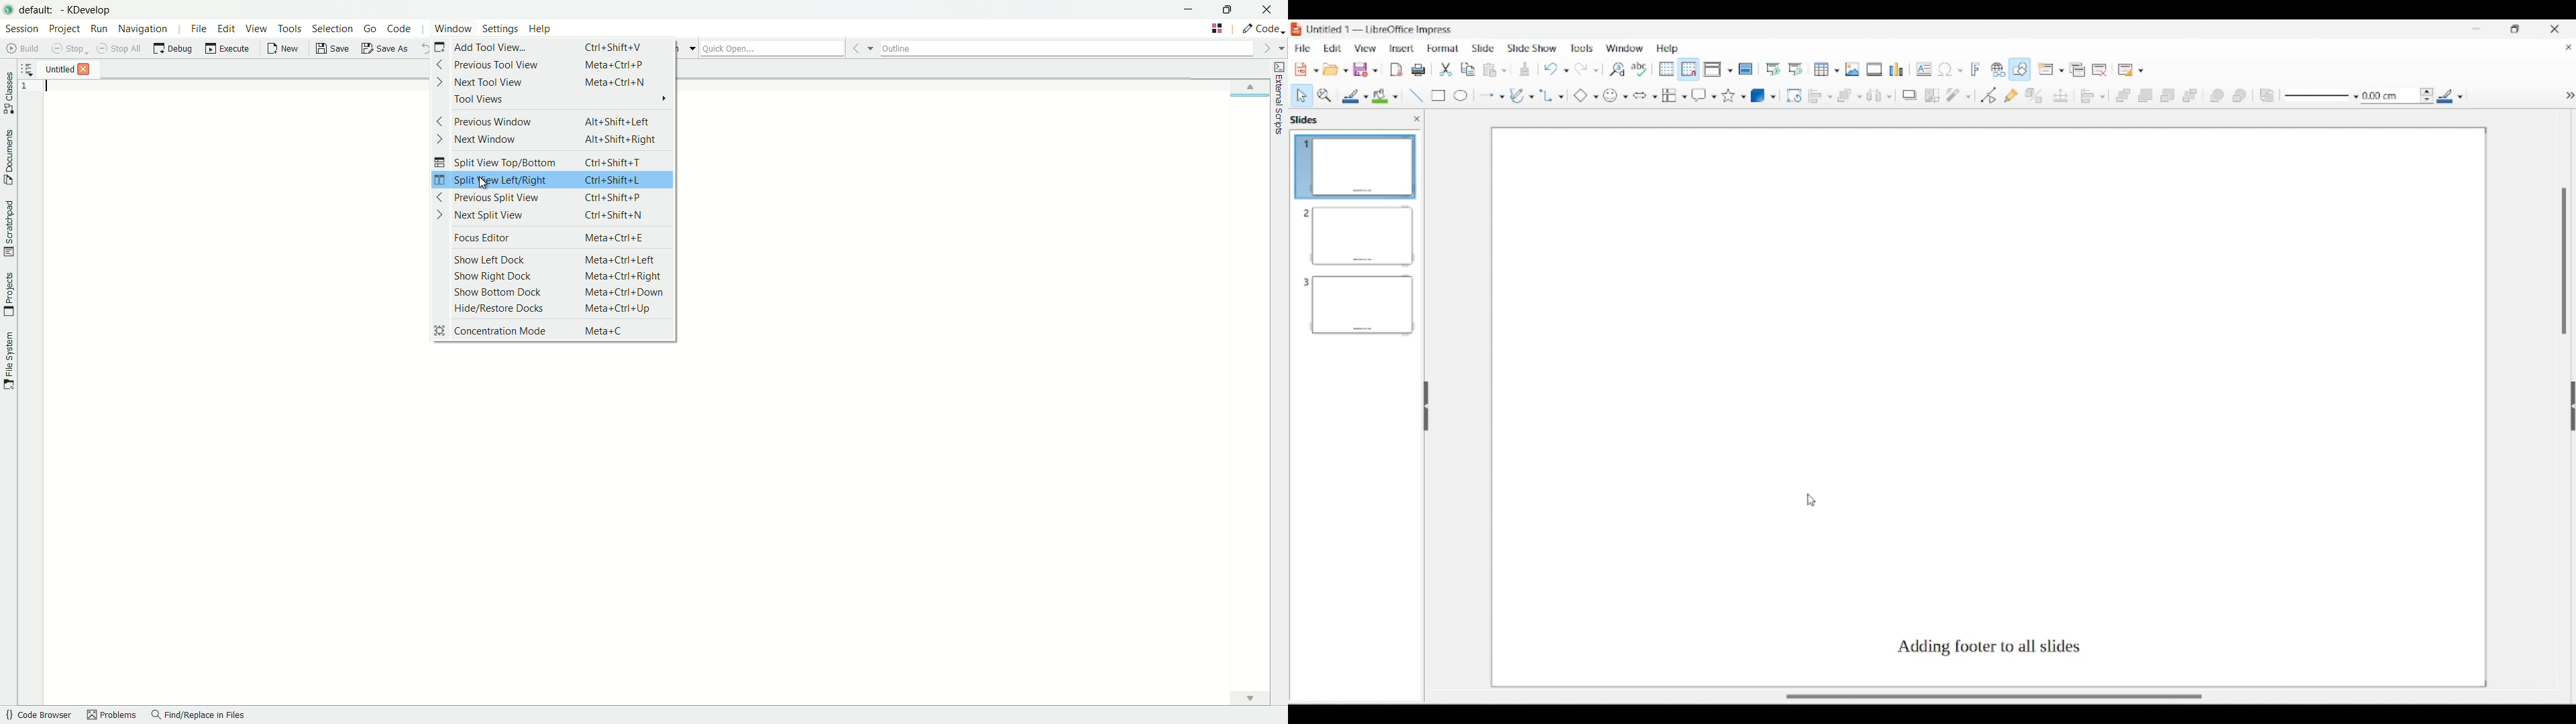 This screenshot has width=2576, height=728. Describe the element at coordinates (1987, 695) in the screenshot. I see `Slider` at that location.